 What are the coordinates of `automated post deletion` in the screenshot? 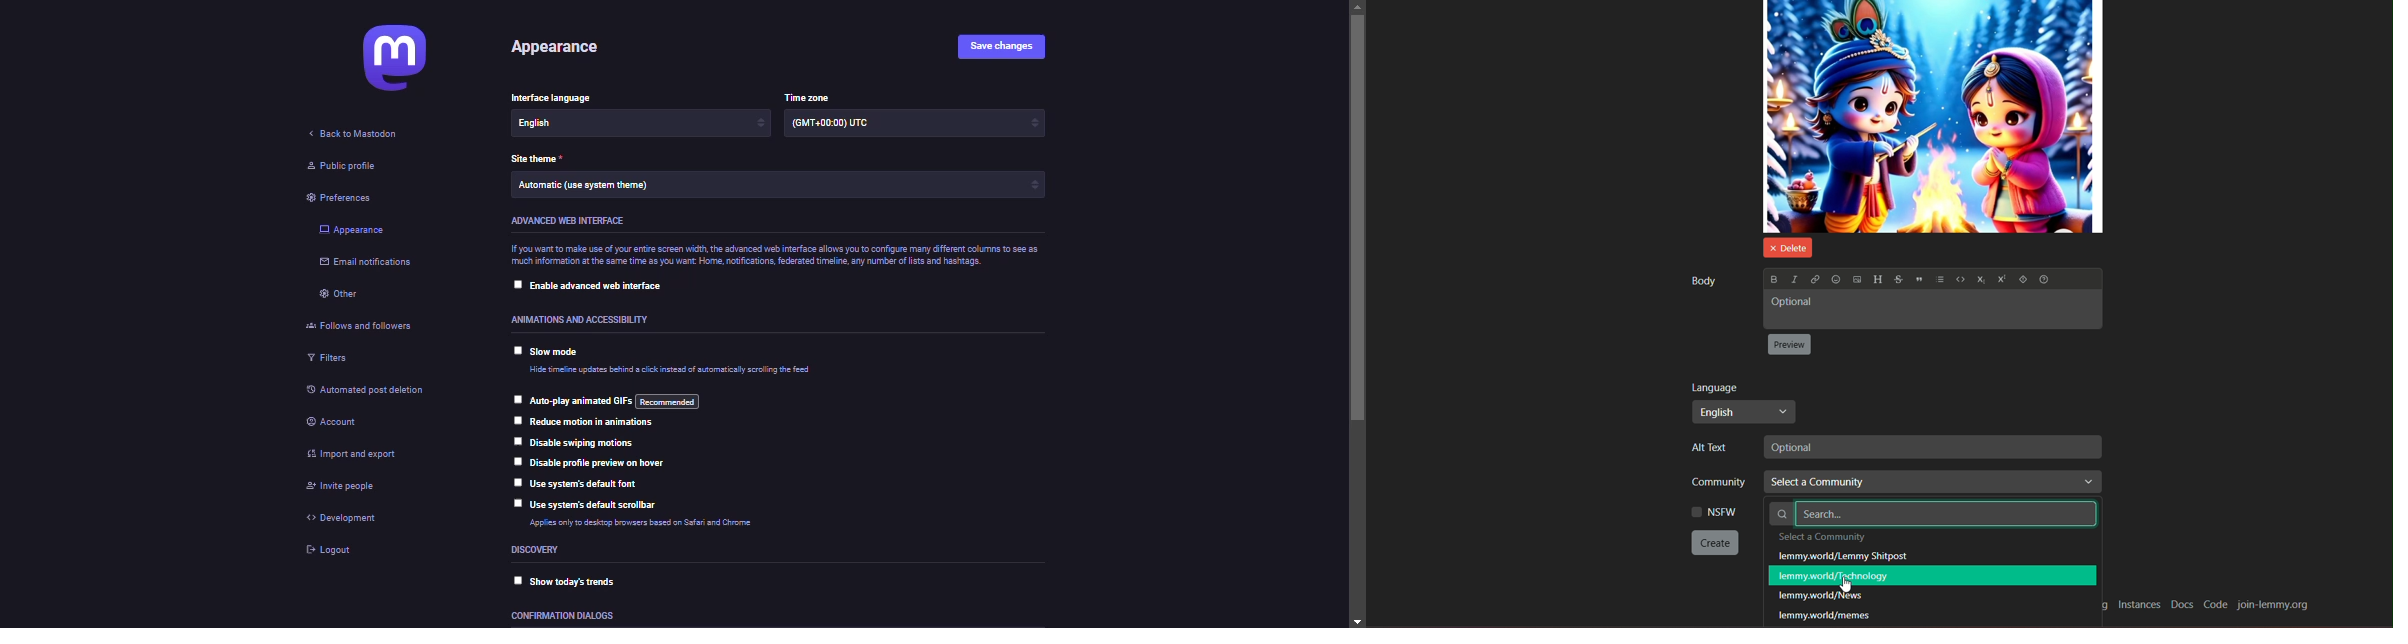 It's located at (385, 392).